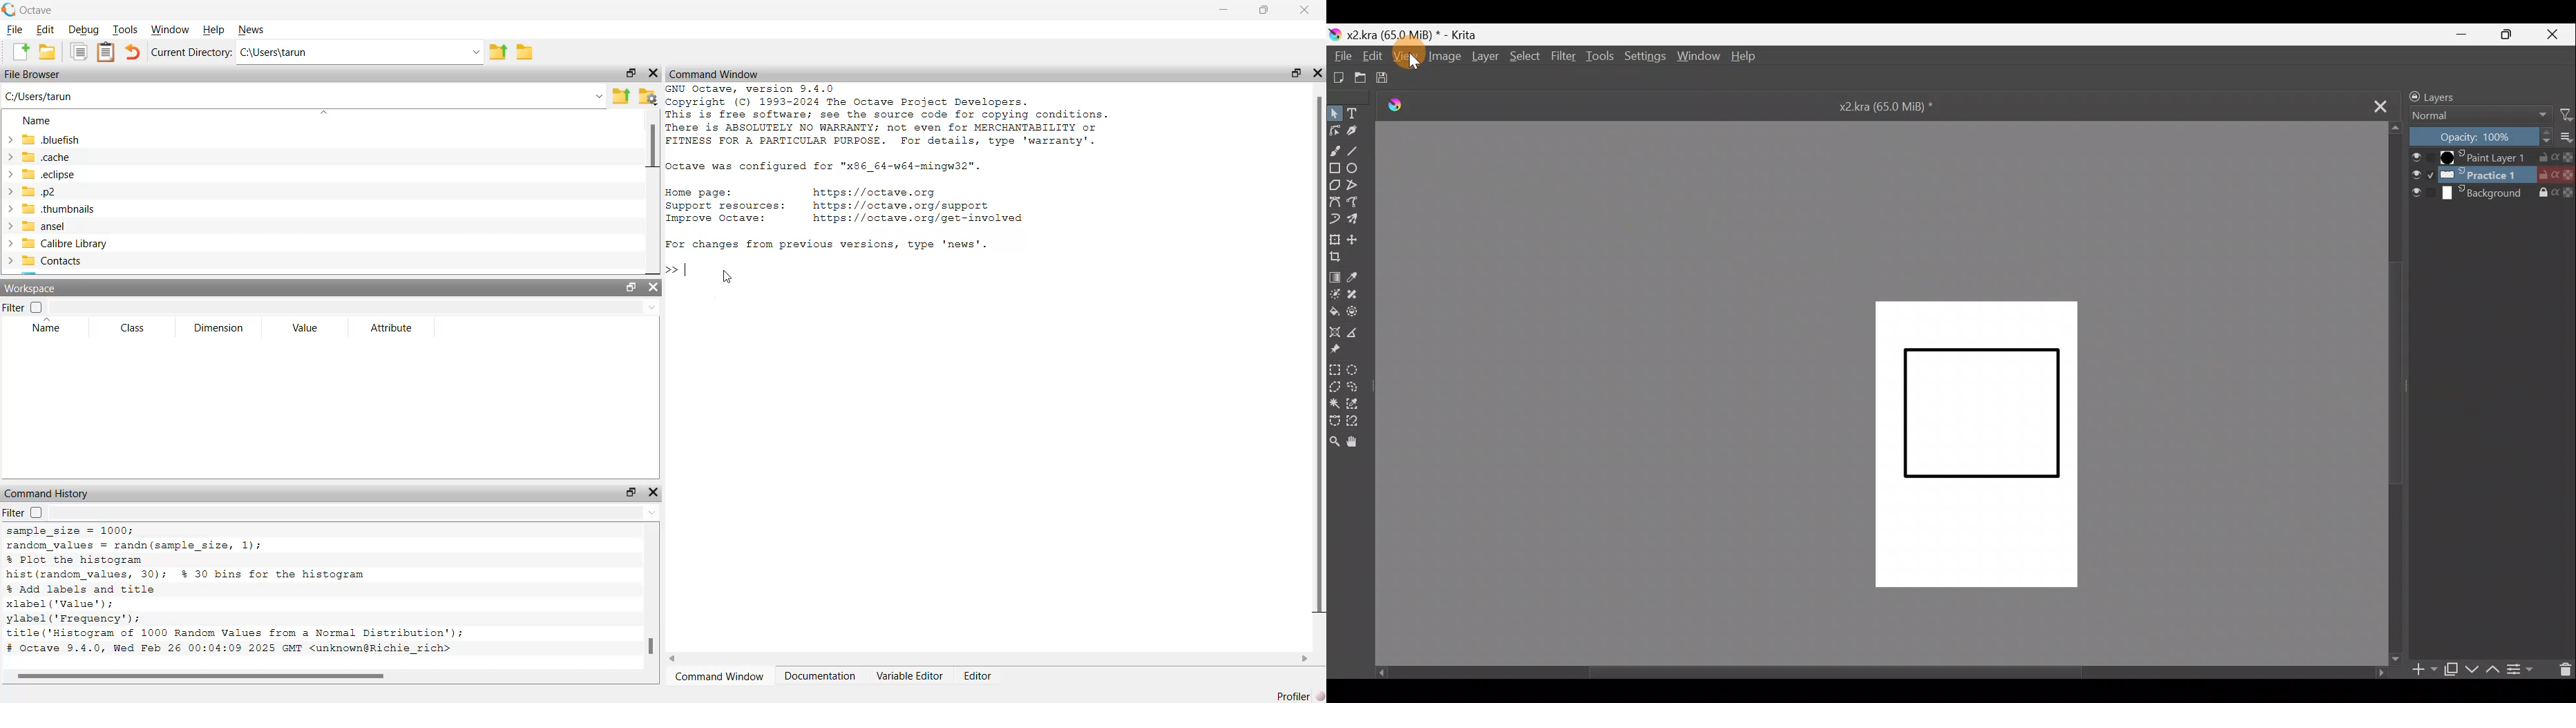 The image size is (2576, 728). Describe the element at coordinates (1356, 186) in the screenshot. I see `Polyline tool` at that location.